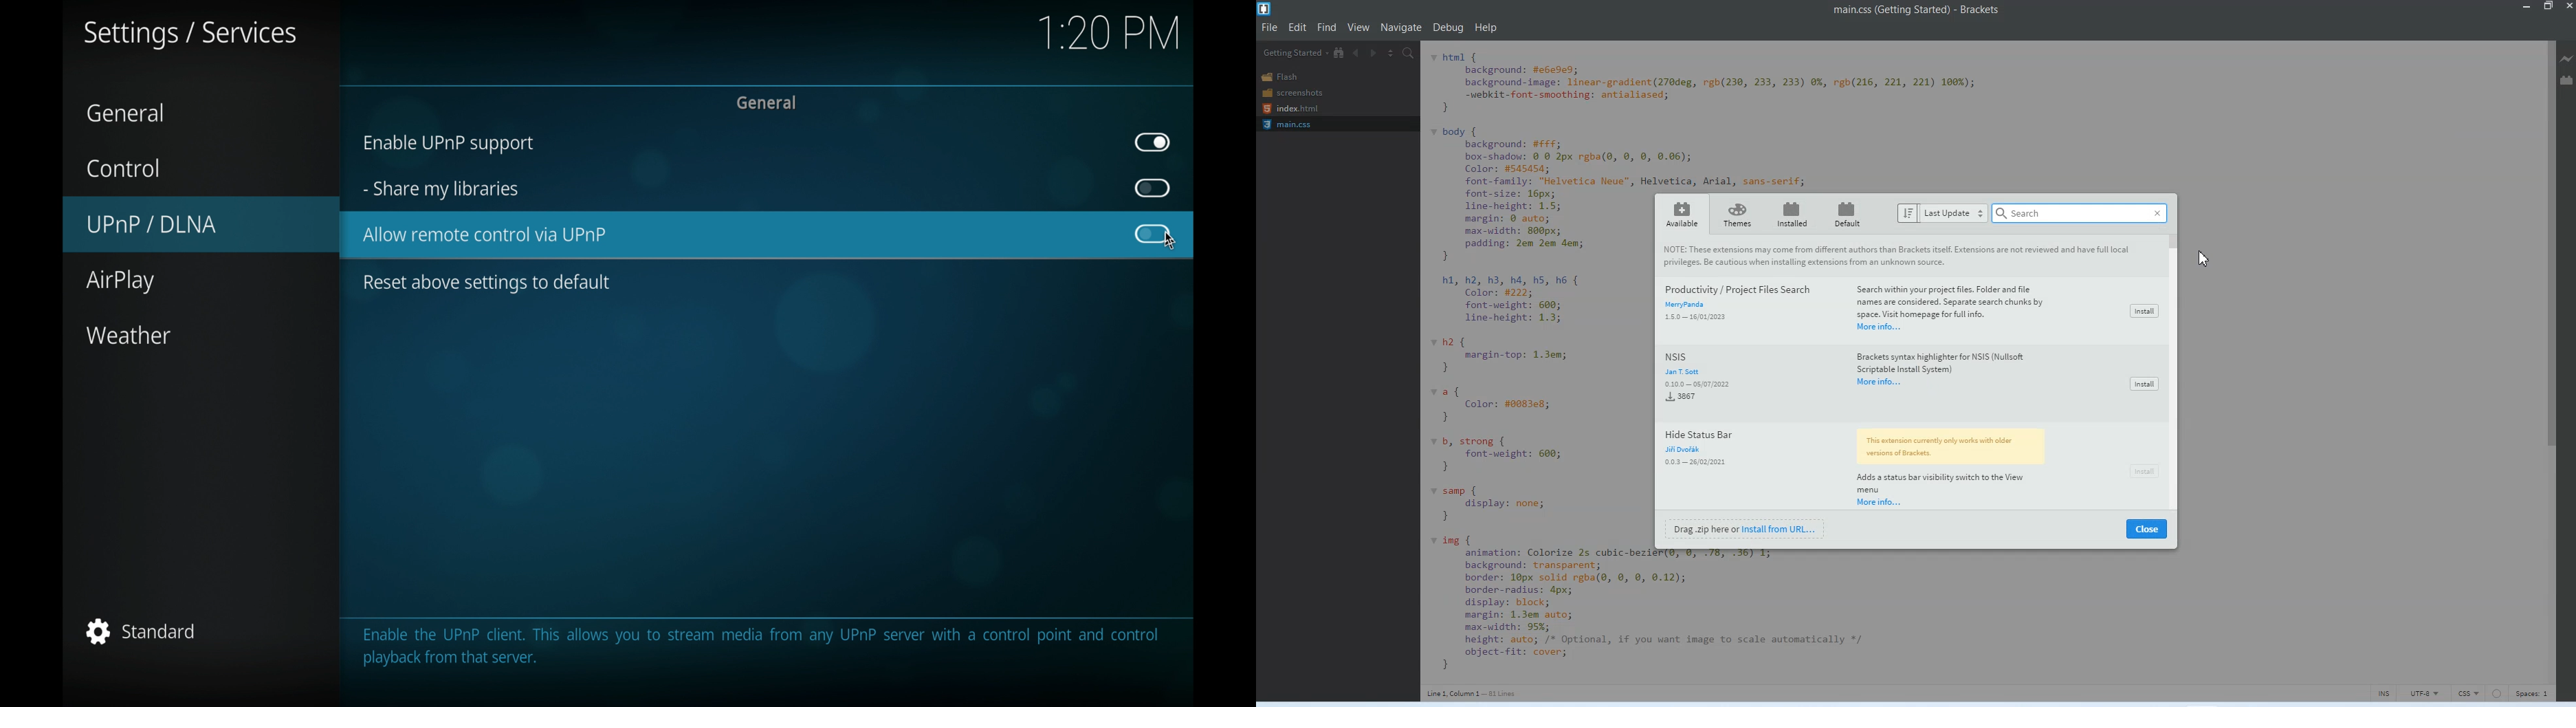 This screenshot has height=728, width=2576. I want to click on Live Preview, so click(2567, 58).